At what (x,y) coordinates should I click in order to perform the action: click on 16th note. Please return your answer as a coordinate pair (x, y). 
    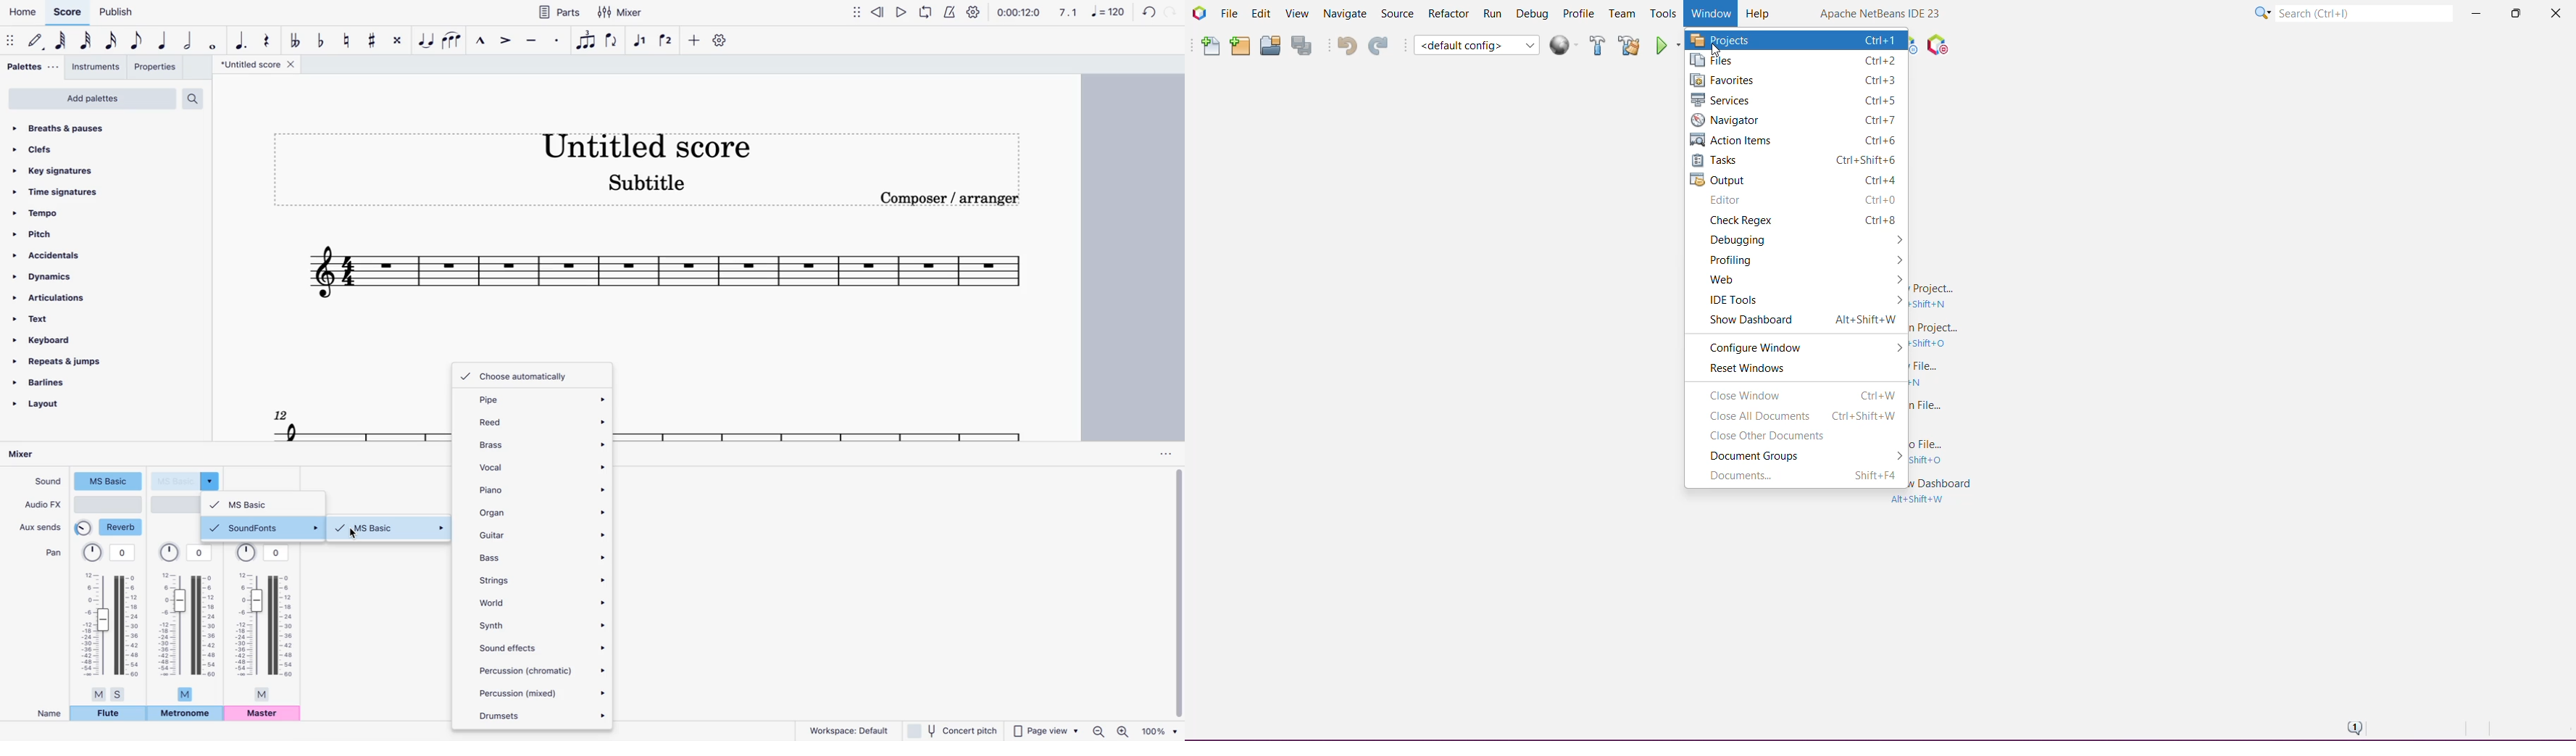
    Looking at the image, I should click on (112, 41).